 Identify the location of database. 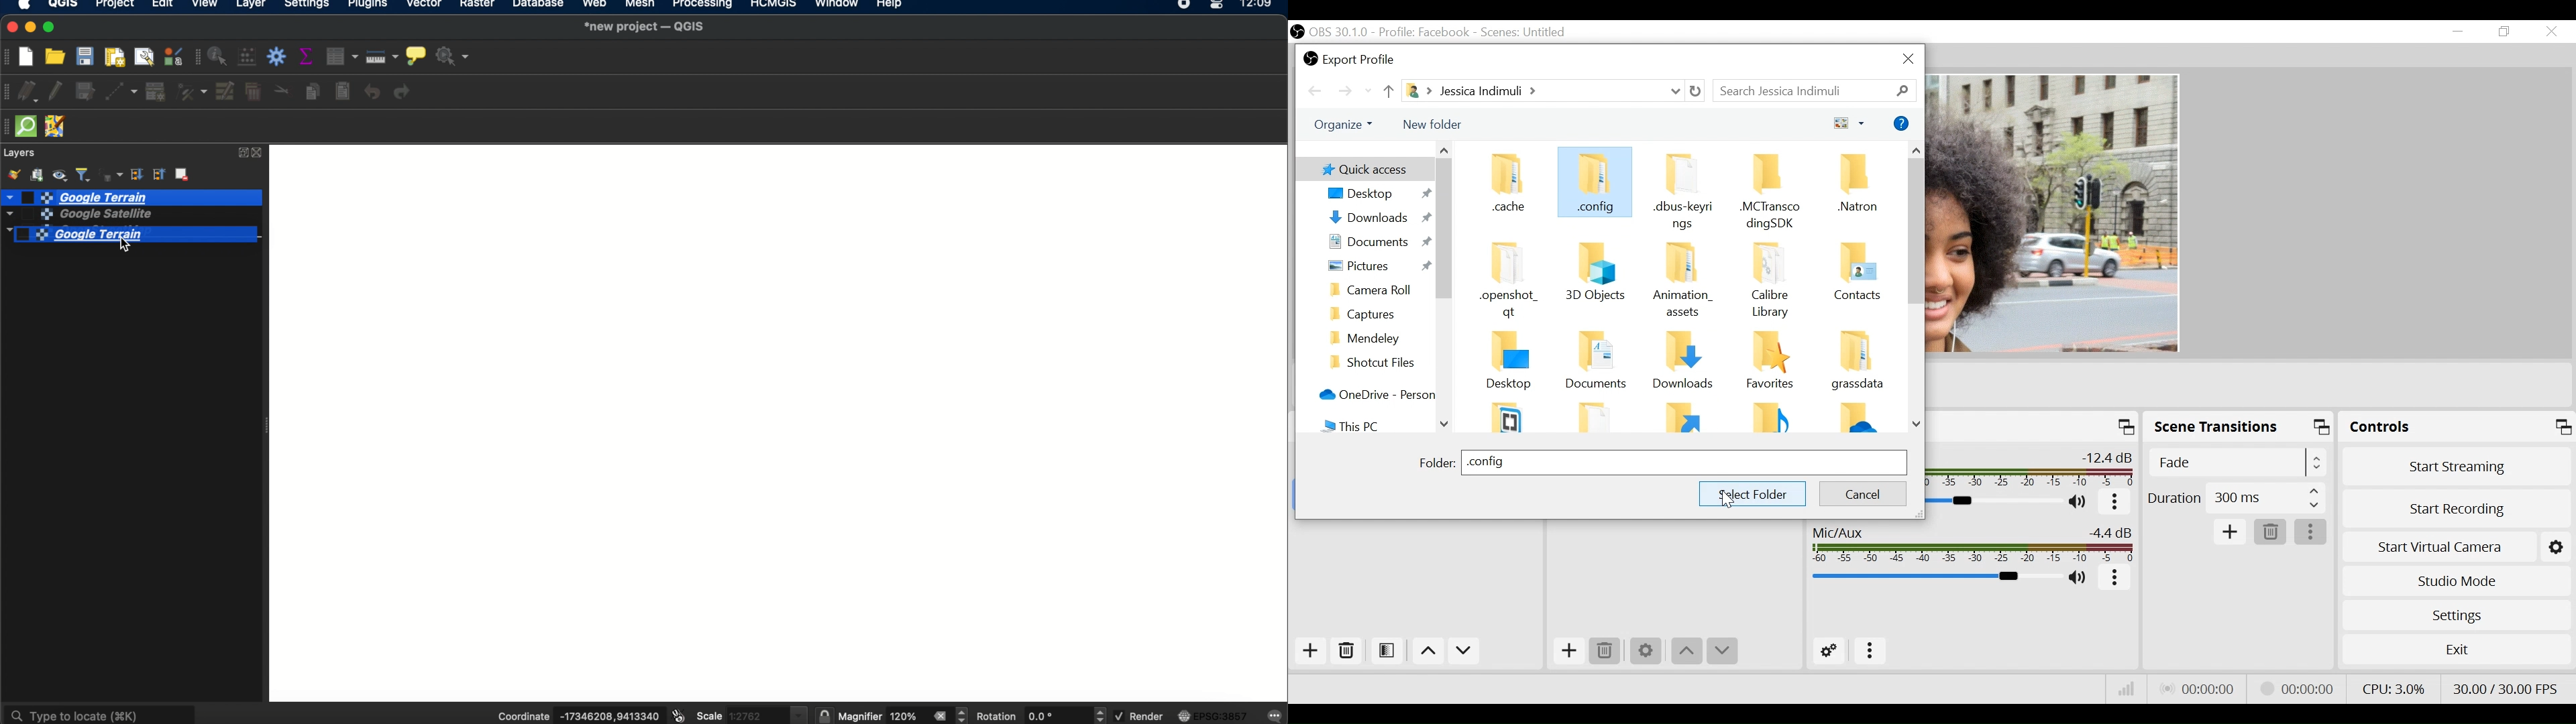
(539, 5).